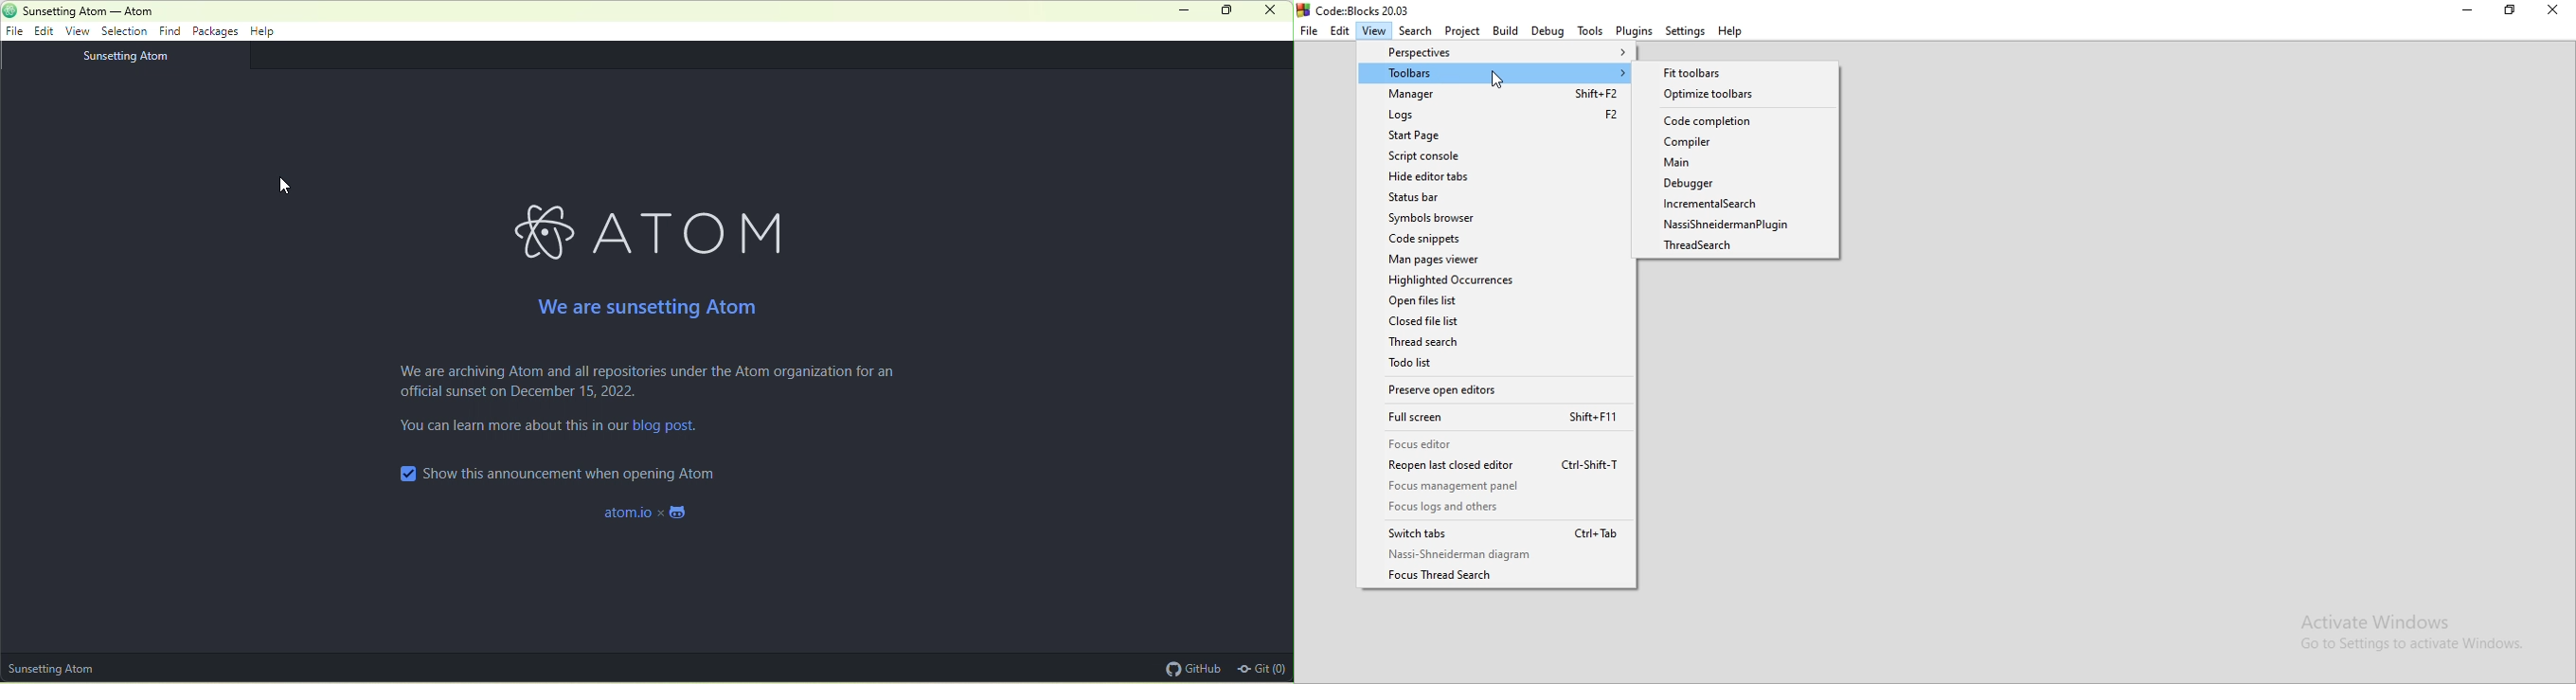 The image size is (2576, 700). I want to click on Focus logs and others, so click(1497, 510).